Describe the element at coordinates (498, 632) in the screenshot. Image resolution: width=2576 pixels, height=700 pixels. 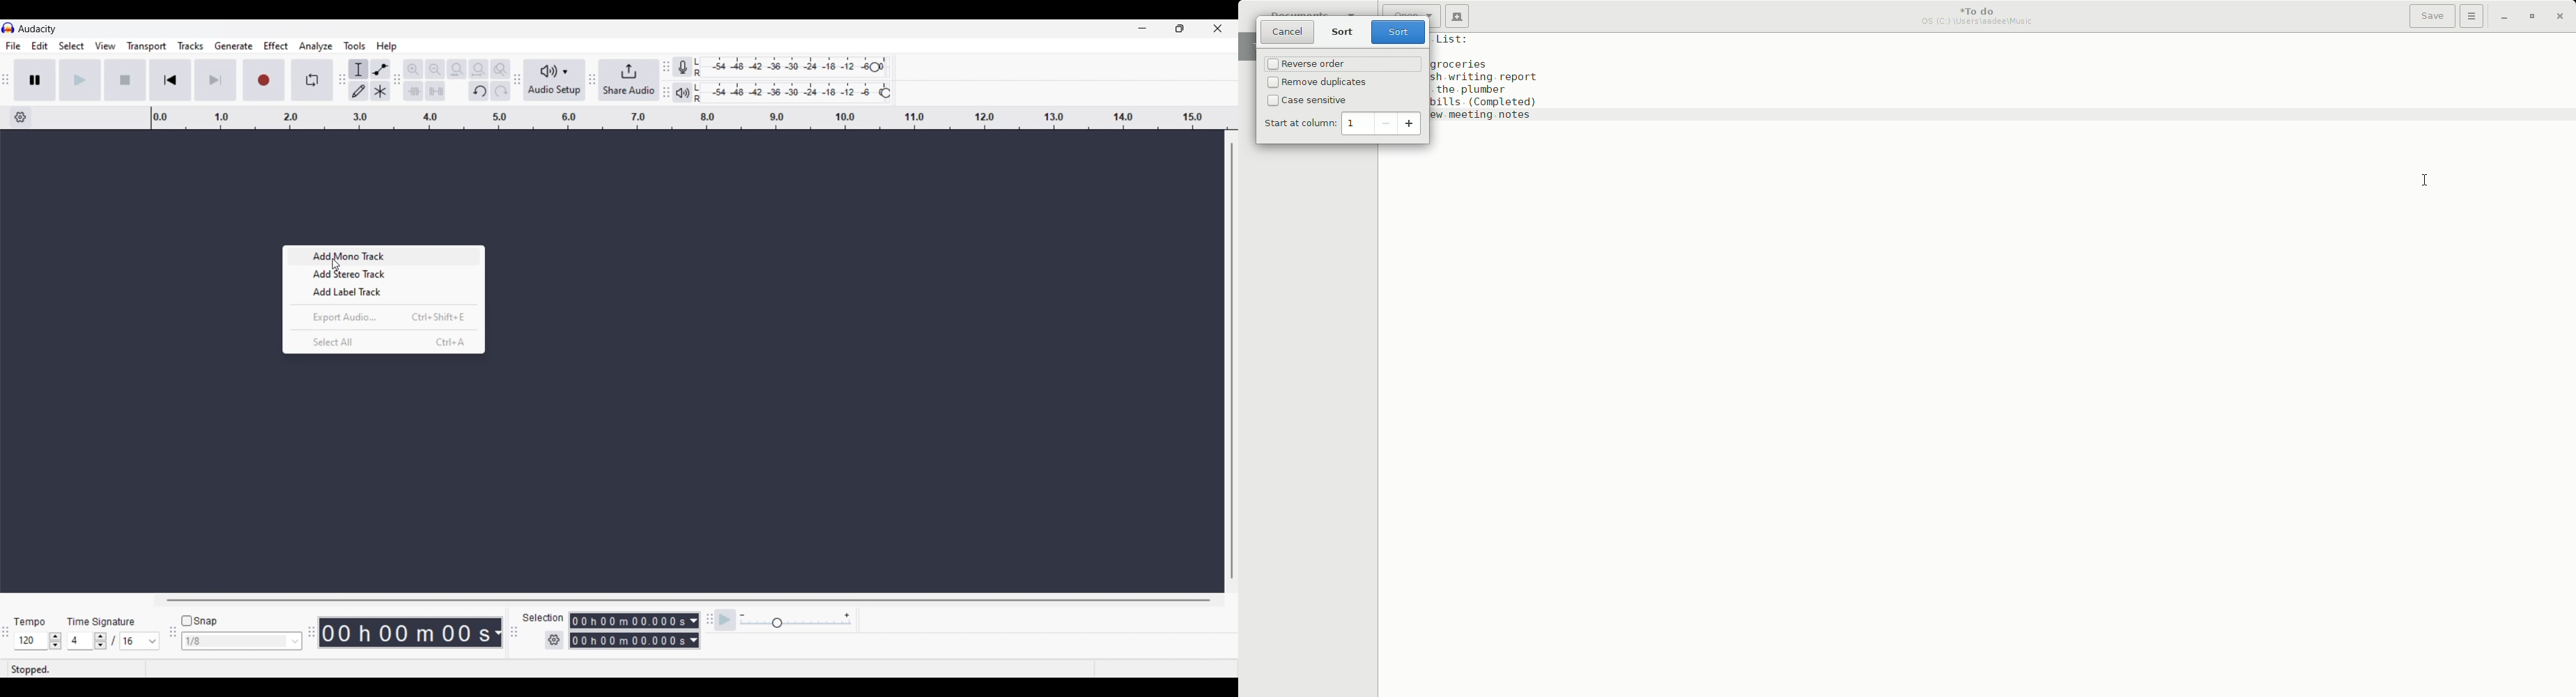
I see `Metrics to calculate recording` at that location.